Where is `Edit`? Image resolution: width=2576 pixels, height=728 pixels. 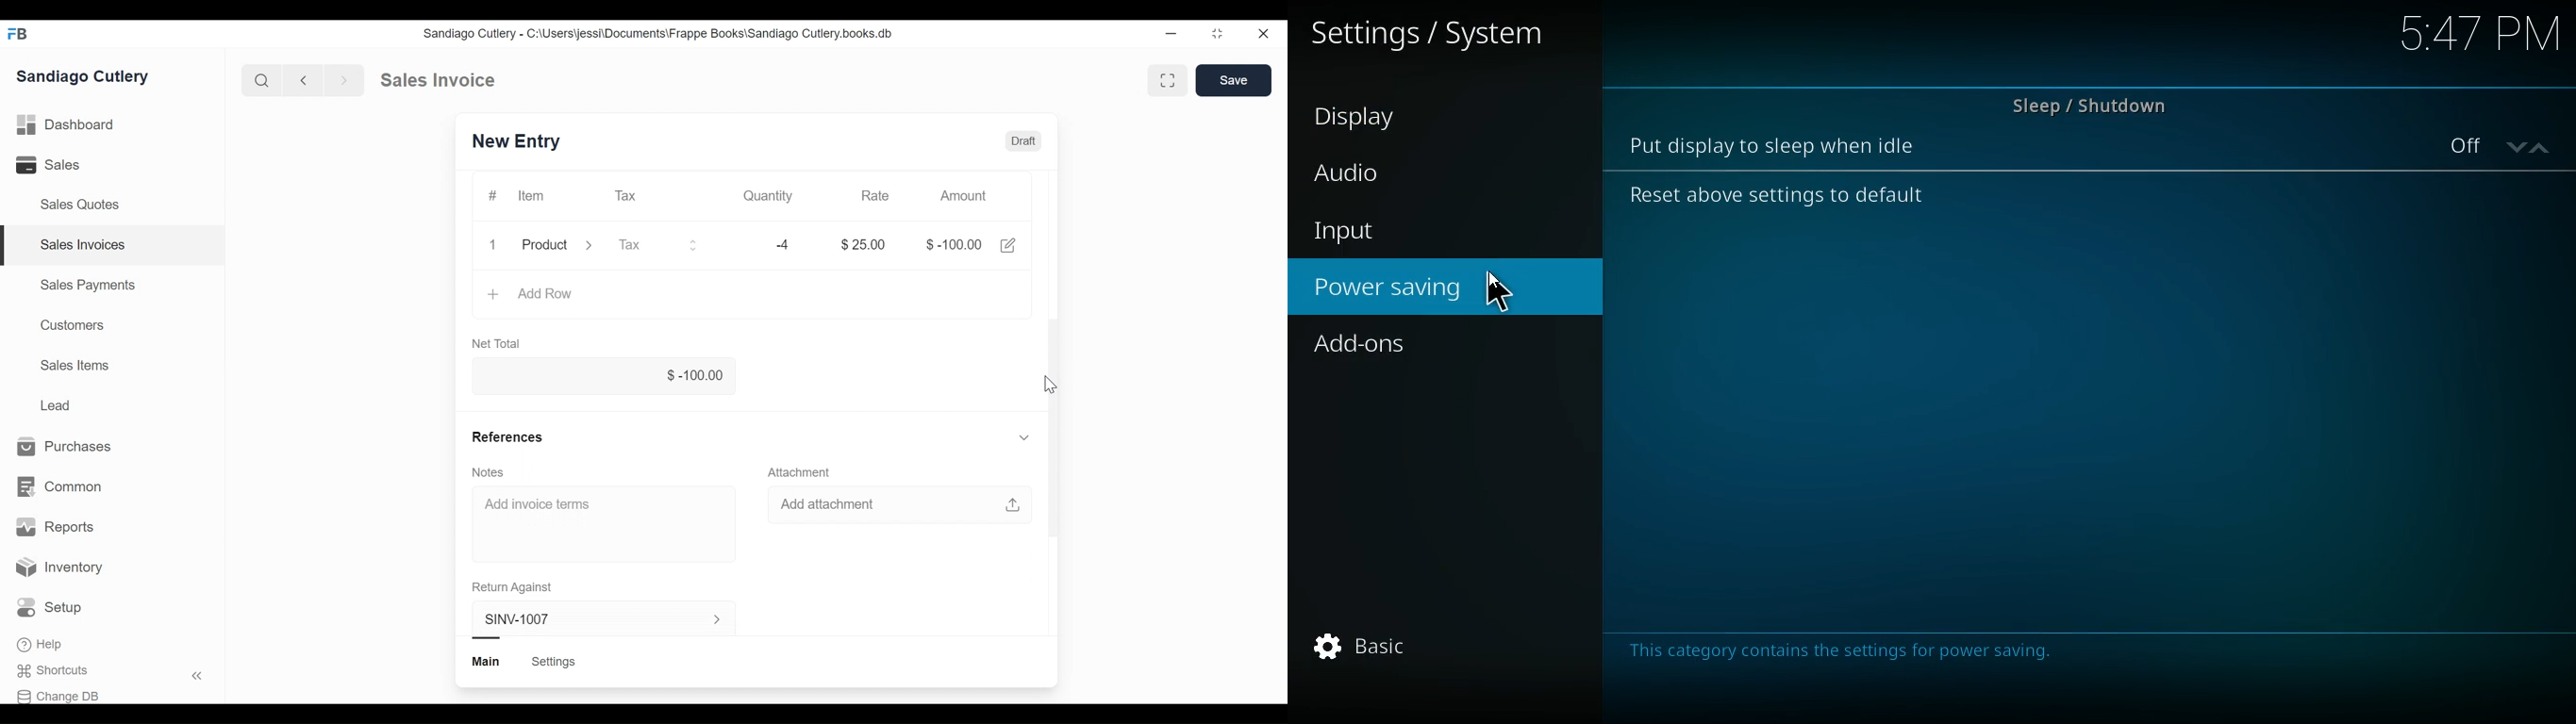
Edit is located at coordinates (1007, 245).